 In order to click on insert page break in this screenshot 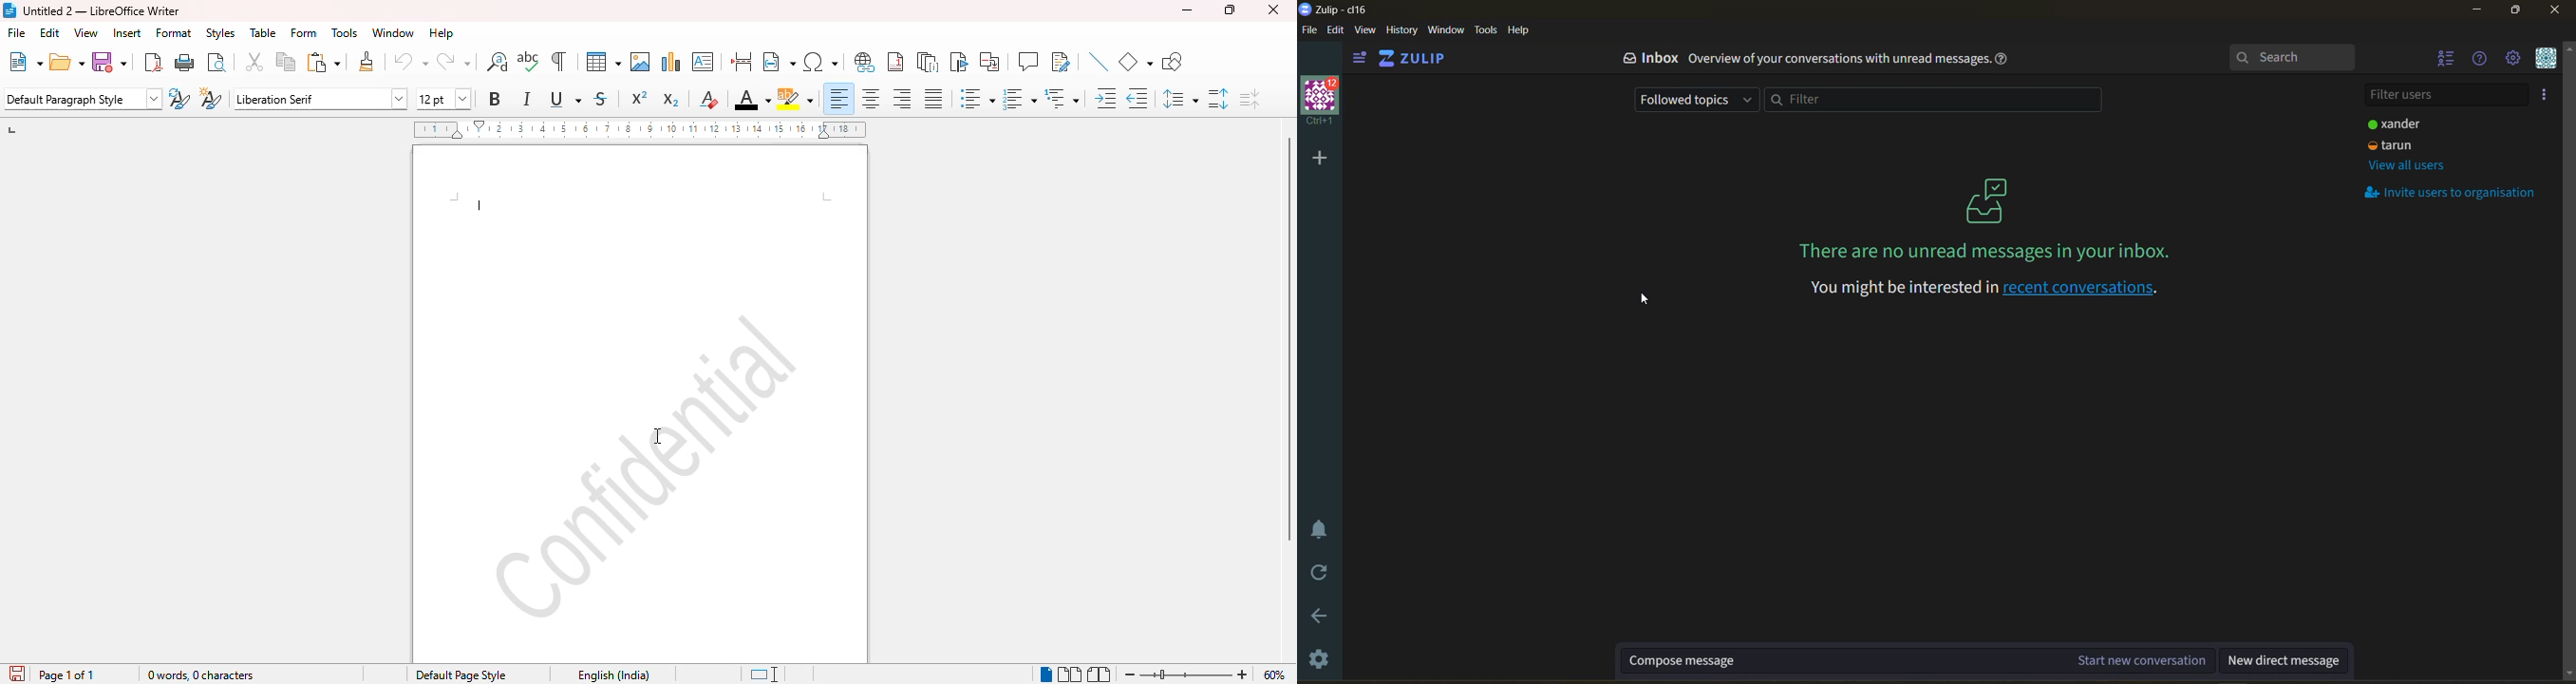, I will do `click(741, 62)`.